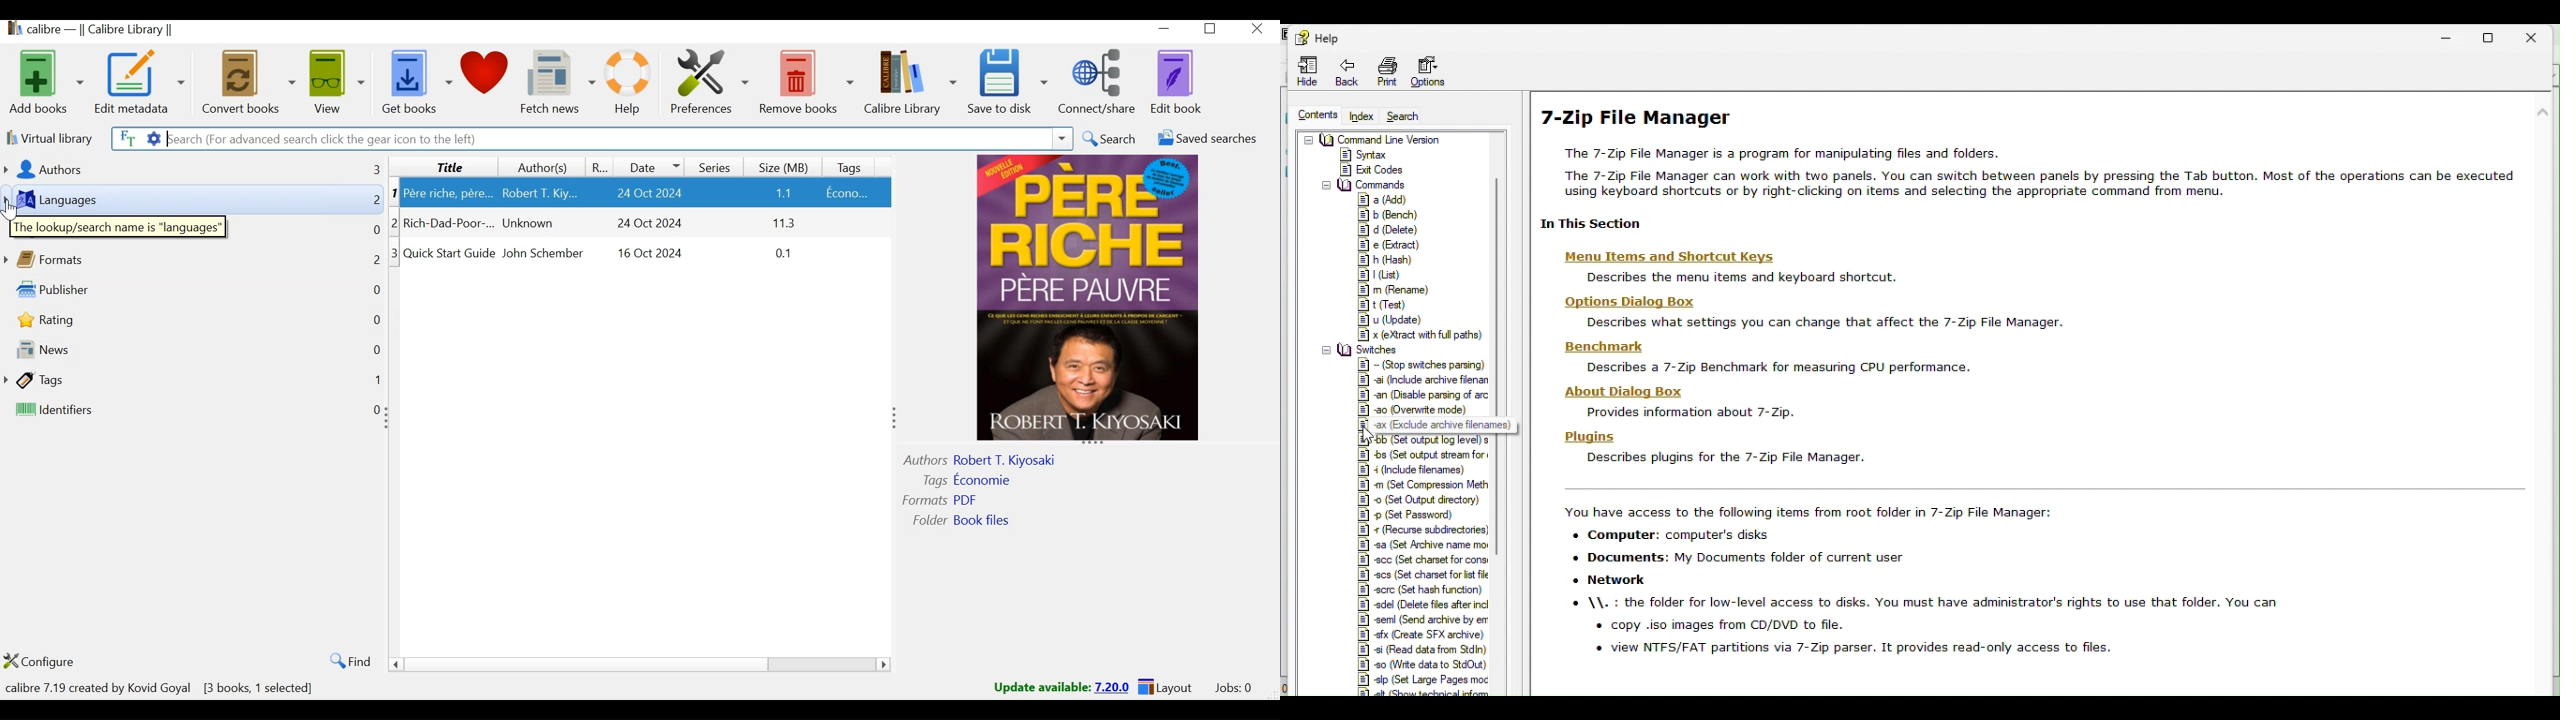 The height and width of the screenshot is (728, 2576). Describe the element at coordinates (603, 139) in the screenshot. I see `search (For advanced search click the gear icon to the left)` at that location.